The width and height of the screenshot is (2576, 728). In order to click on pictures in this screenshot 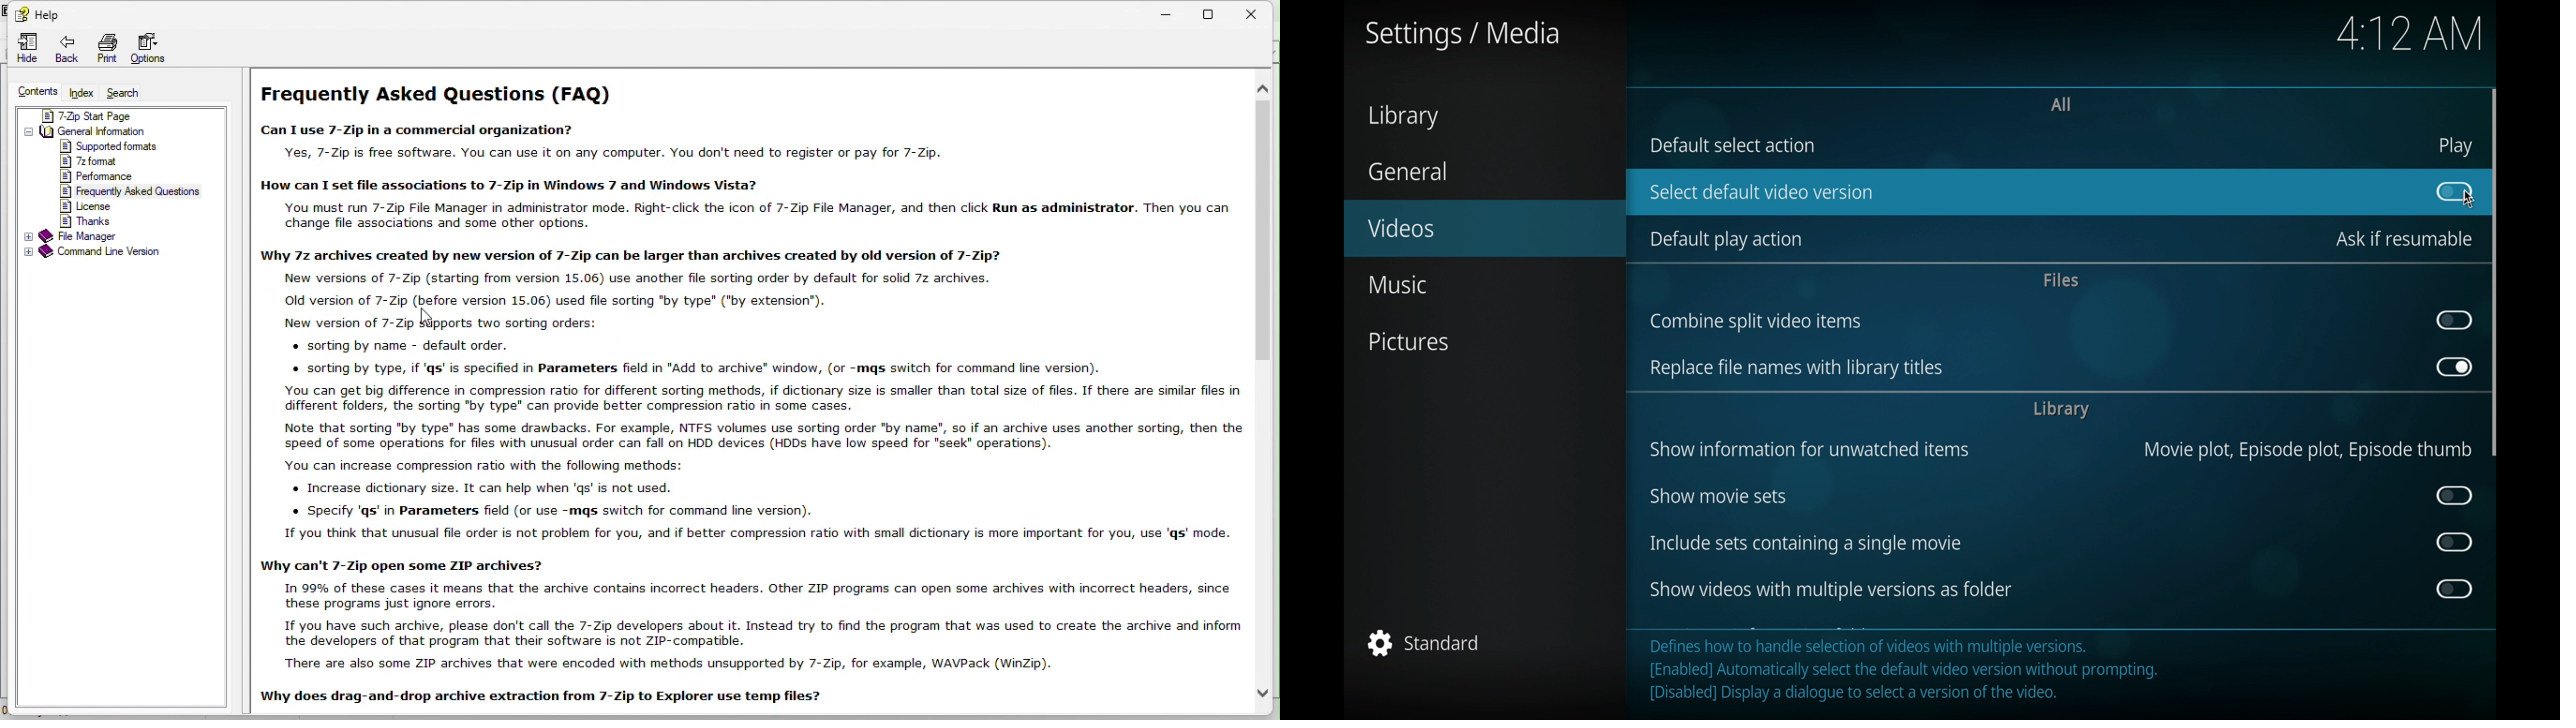, I will do `click(1411, 342)`.